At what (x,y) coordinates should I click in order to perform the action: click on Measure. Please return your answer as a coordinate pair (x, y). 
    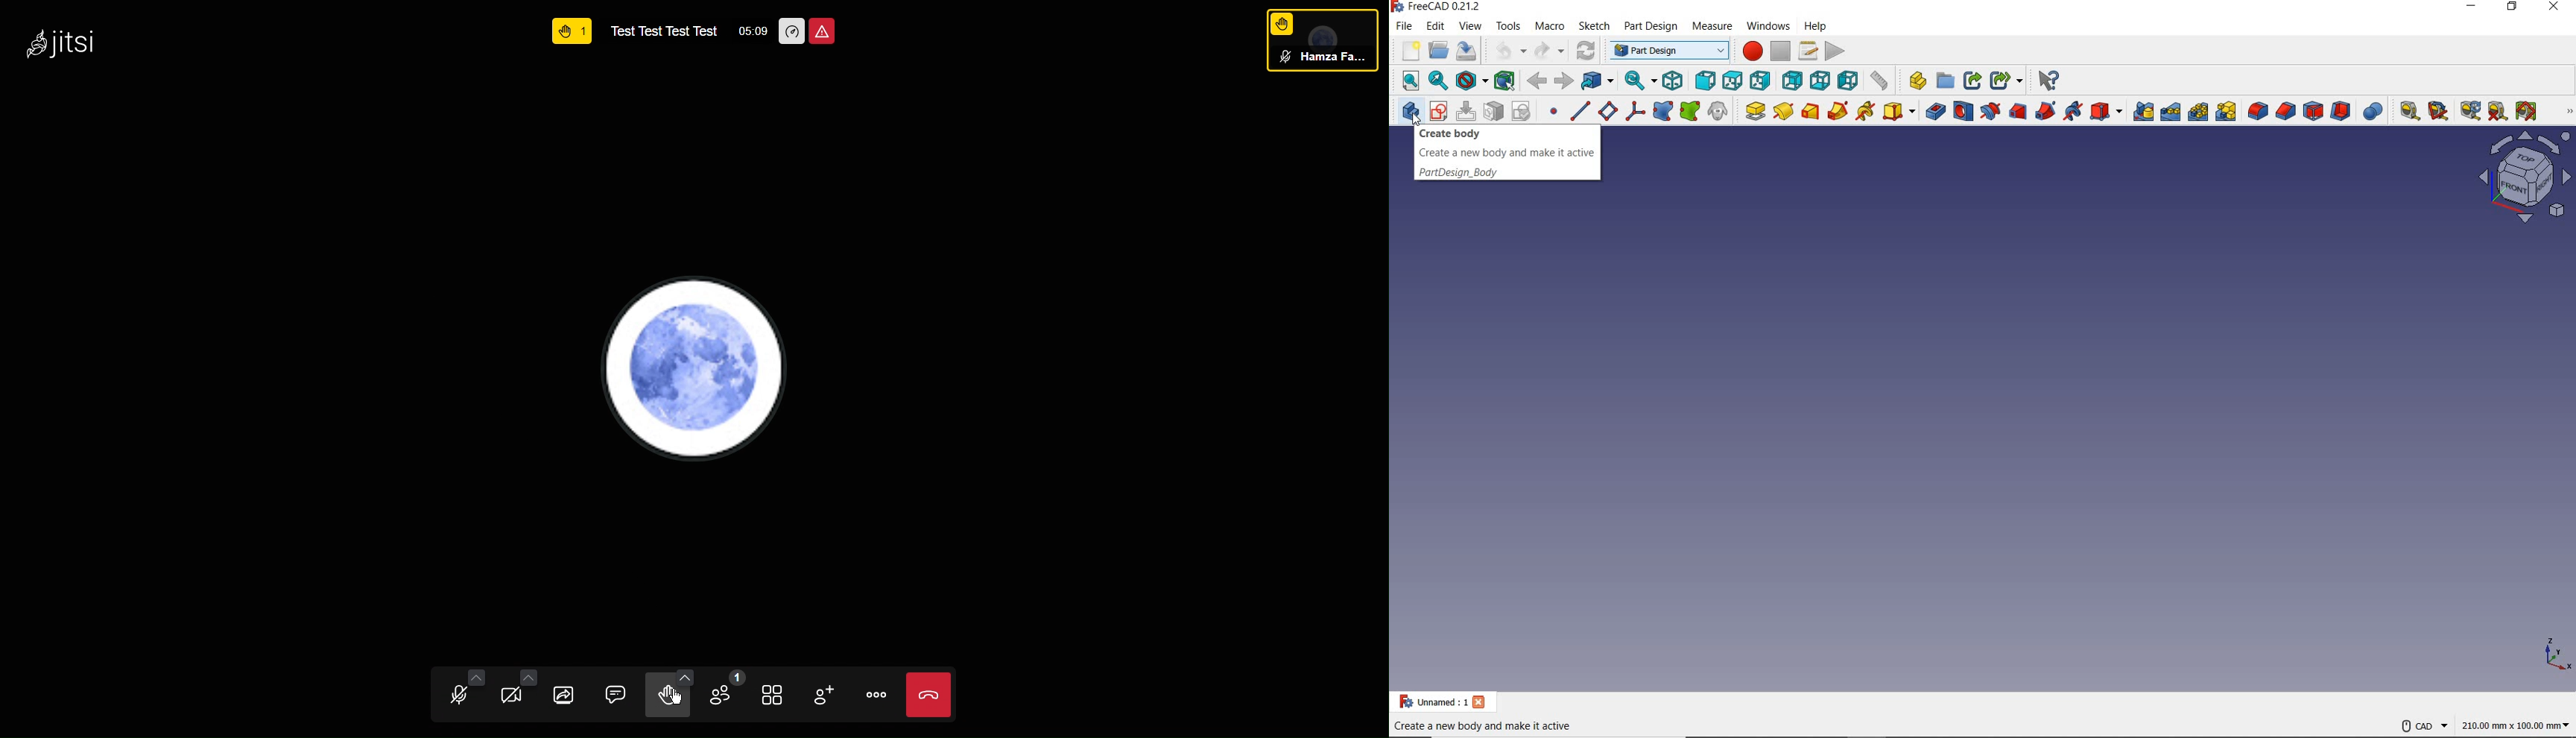
    Looking at the image, I should click on (1917, 81).